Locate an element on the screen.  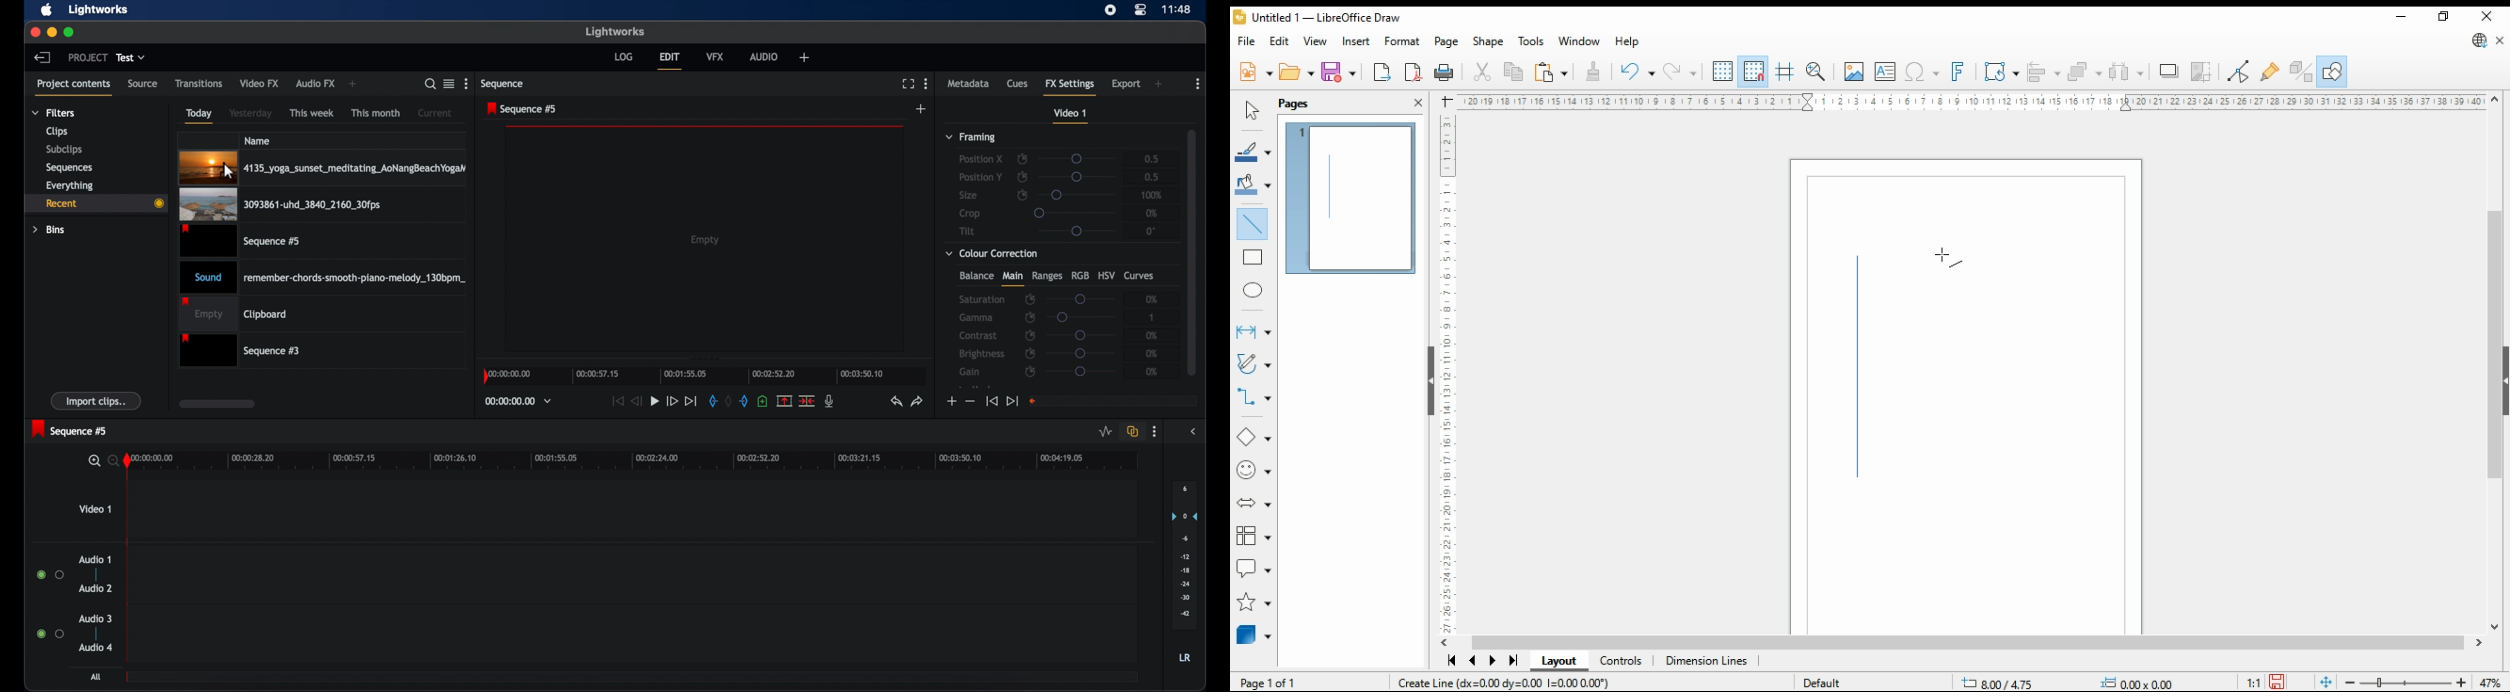
radio buttons is located at coordinates (50, 634).